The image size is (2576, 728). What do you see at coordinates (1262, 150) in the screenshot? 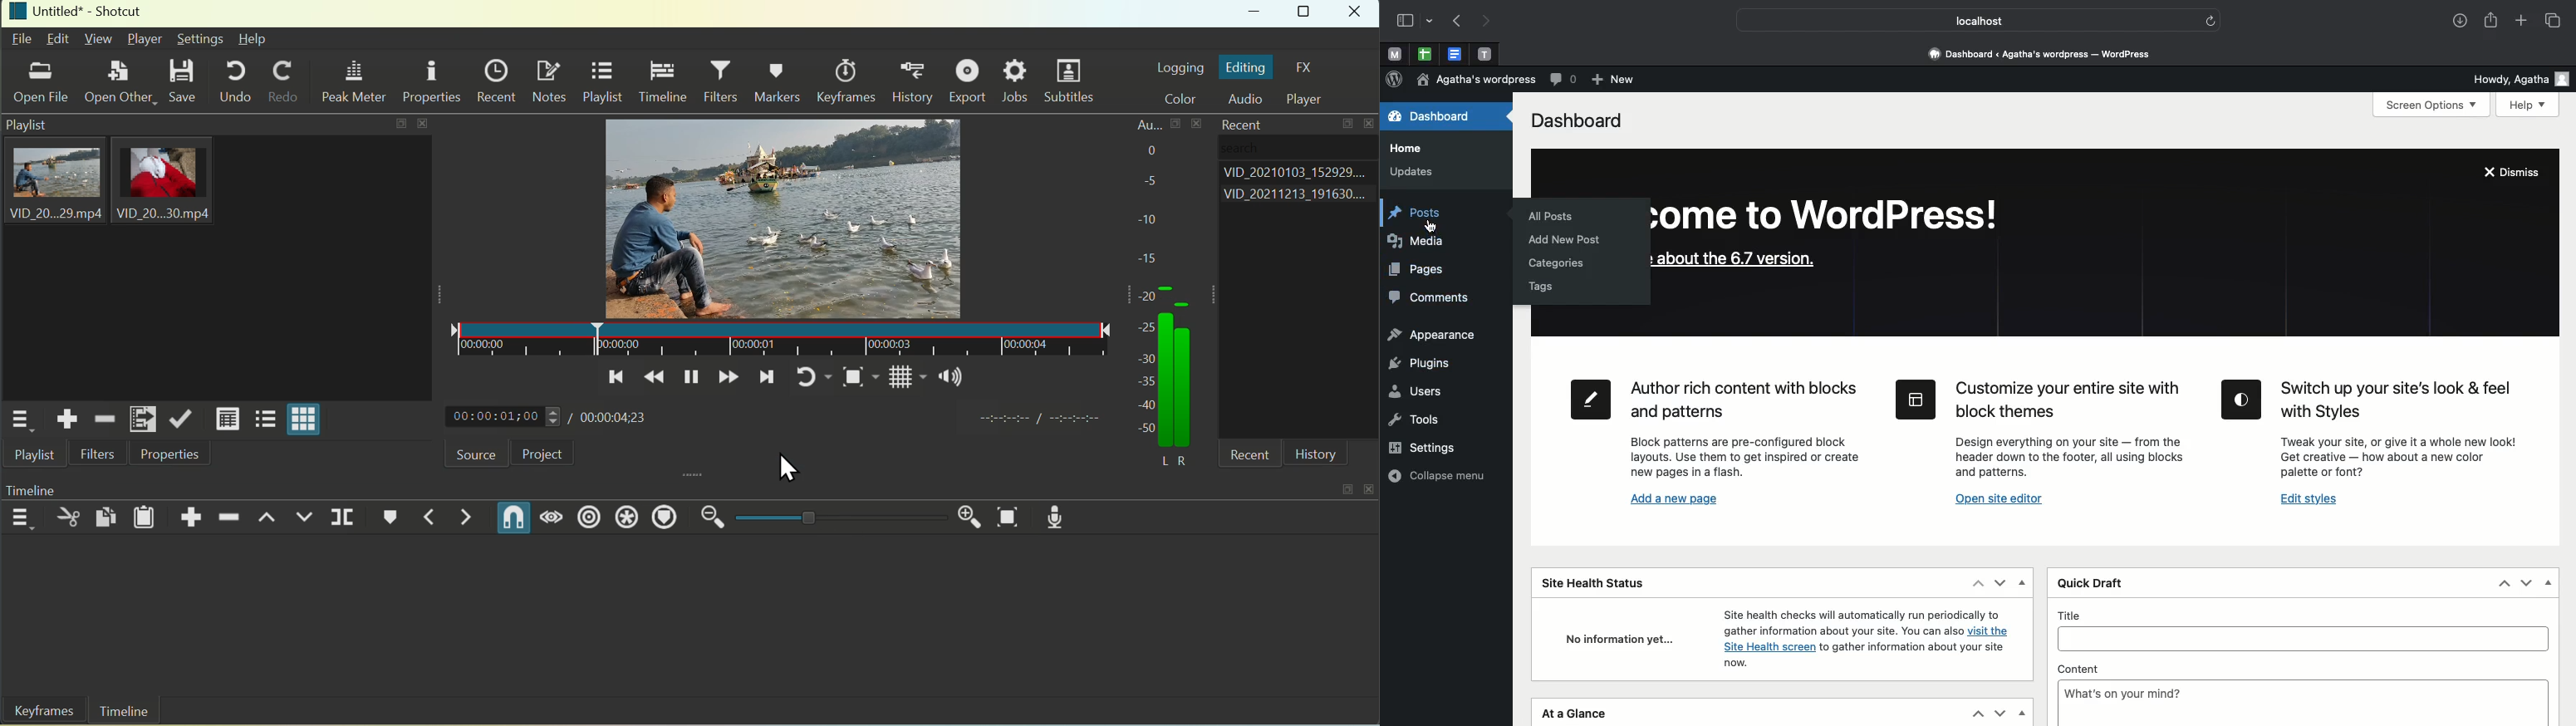
I see `Search` at bounding box center [1262, 150].